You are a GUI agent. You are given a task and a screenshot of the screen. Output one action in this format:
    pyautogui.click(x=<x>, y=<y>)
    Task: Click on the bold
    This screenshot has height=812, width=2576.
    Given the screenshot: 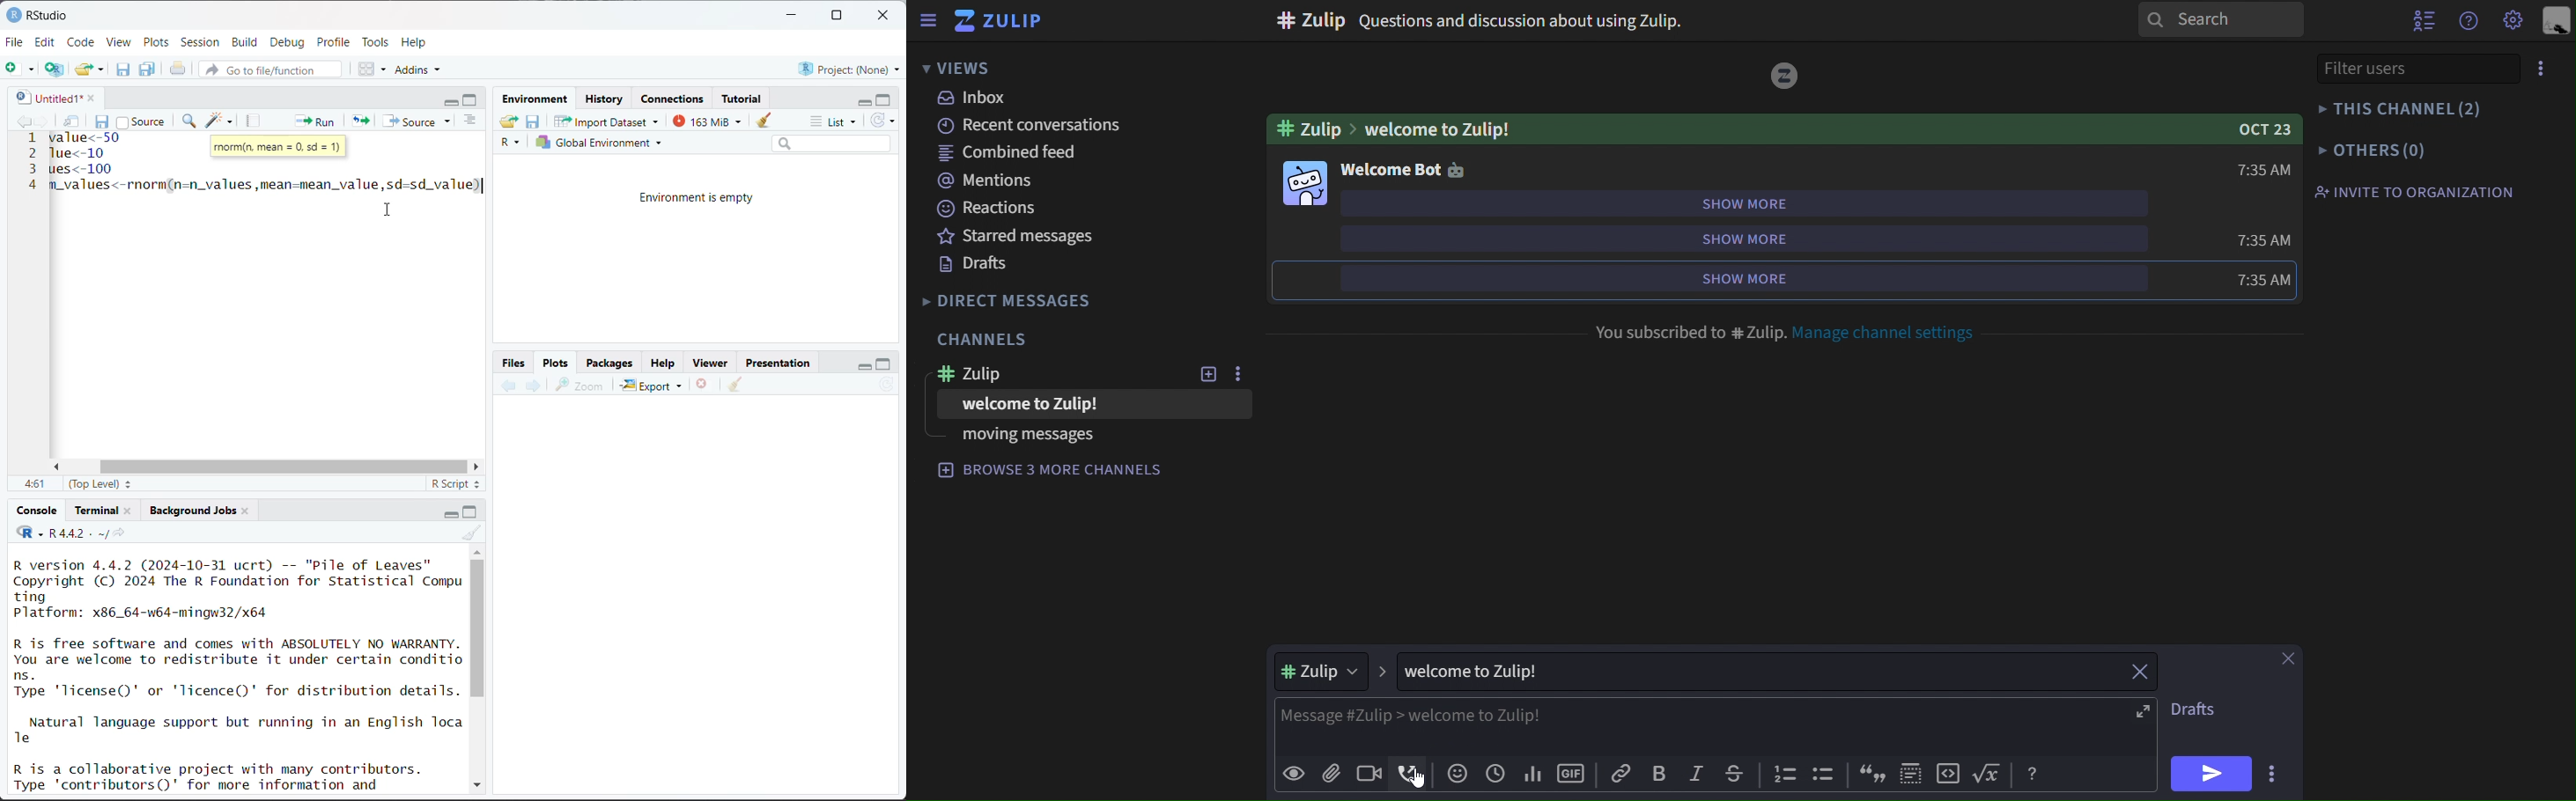 What is the action you would take?
    pyautogui.click(x=1661, y=774)
    